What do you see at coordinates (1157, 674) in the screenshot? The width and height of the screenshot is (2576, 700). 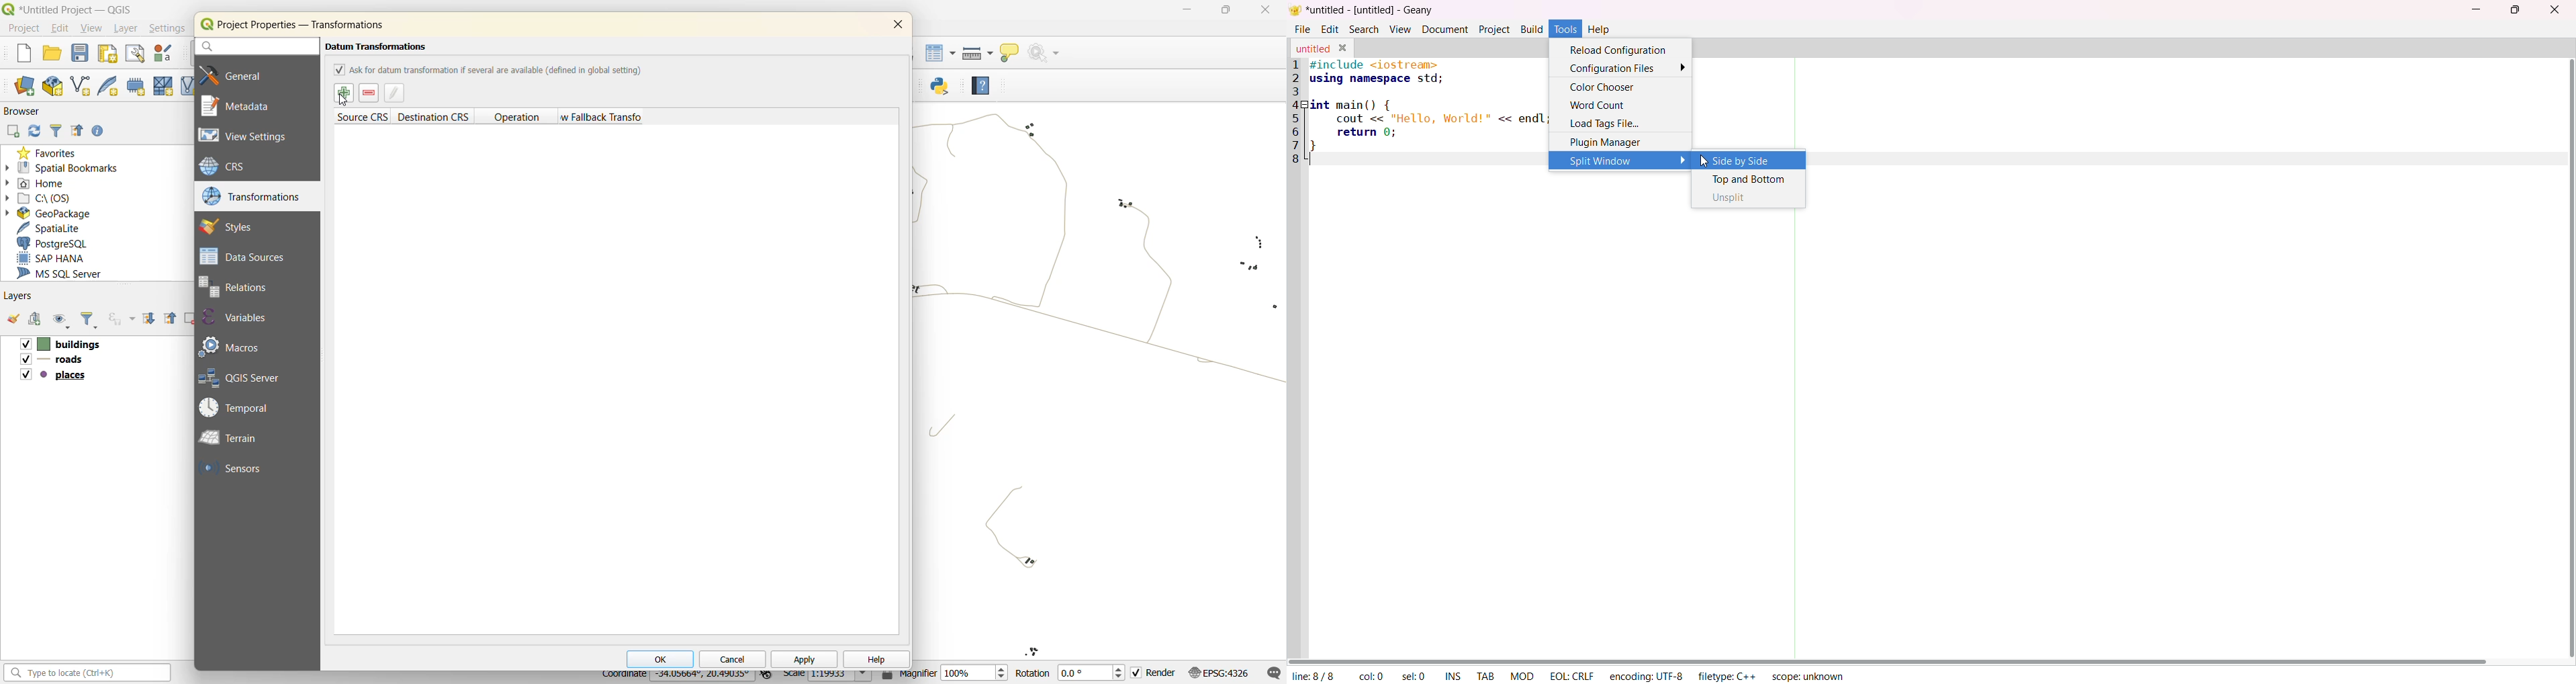 I see `render` at bounding box center [1157, 674].